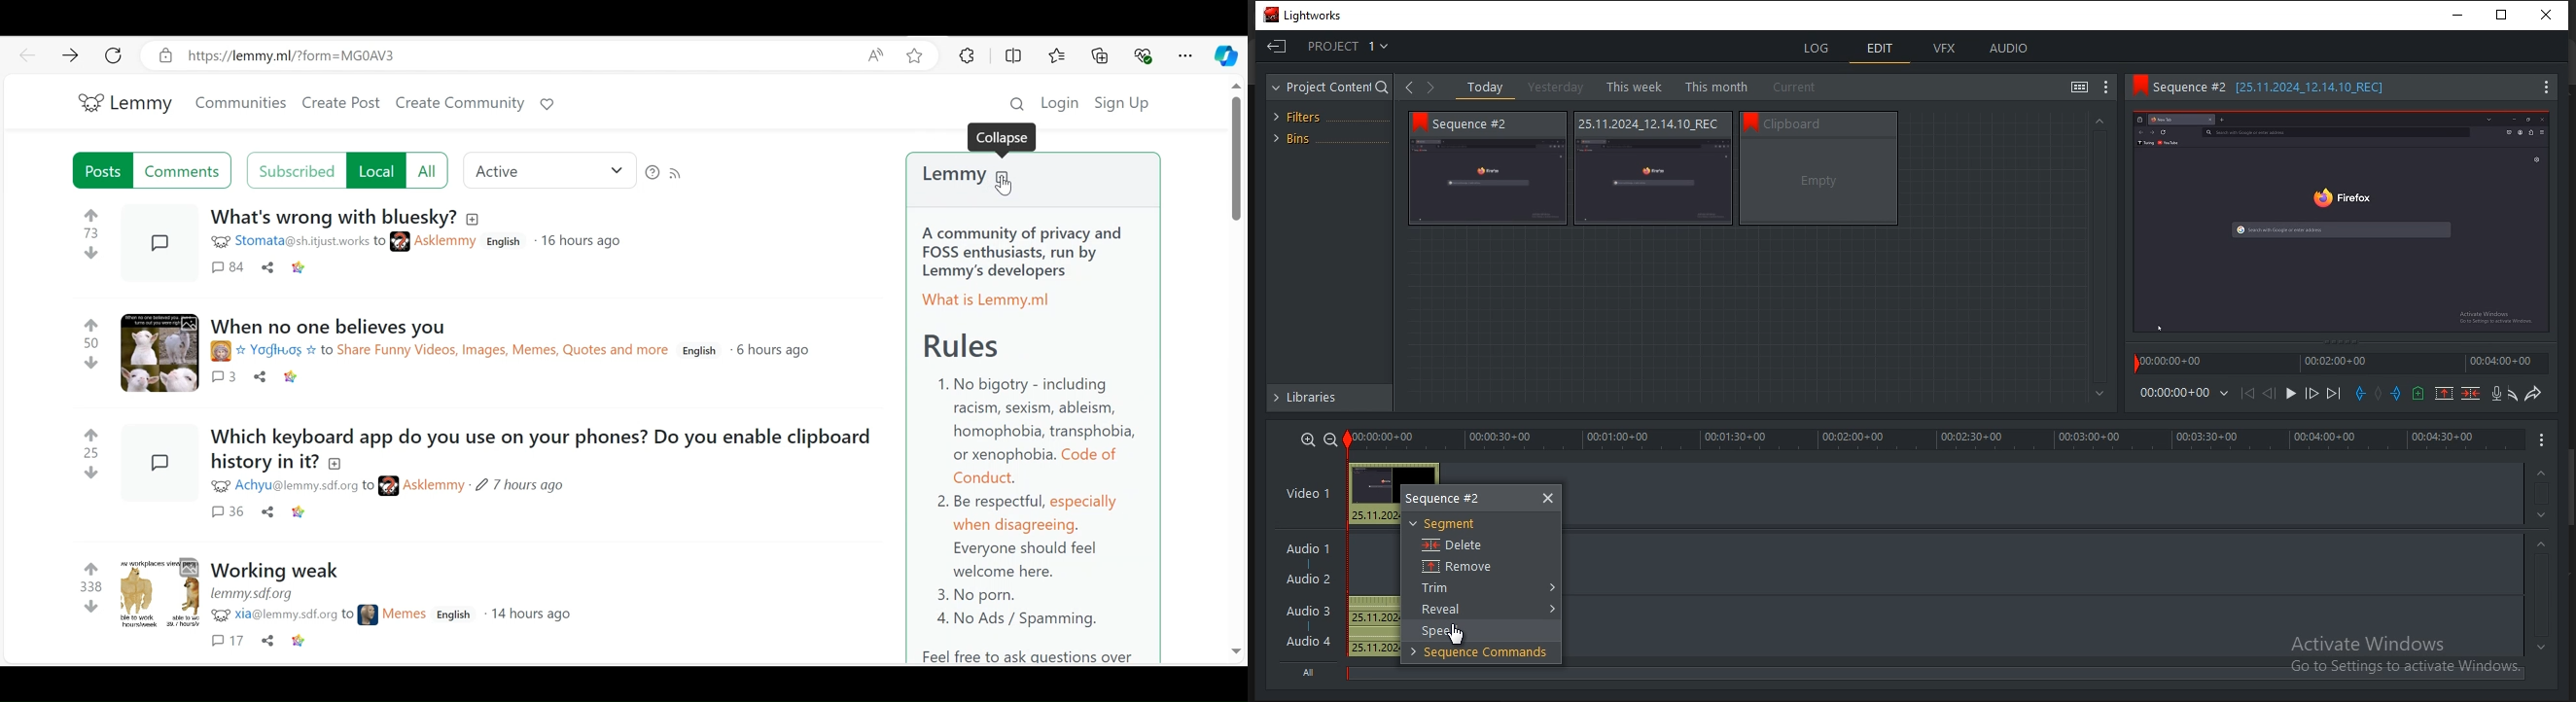 This screenshot has height=728, width=2576. I want to click on yesterday, so click(1555, 87).